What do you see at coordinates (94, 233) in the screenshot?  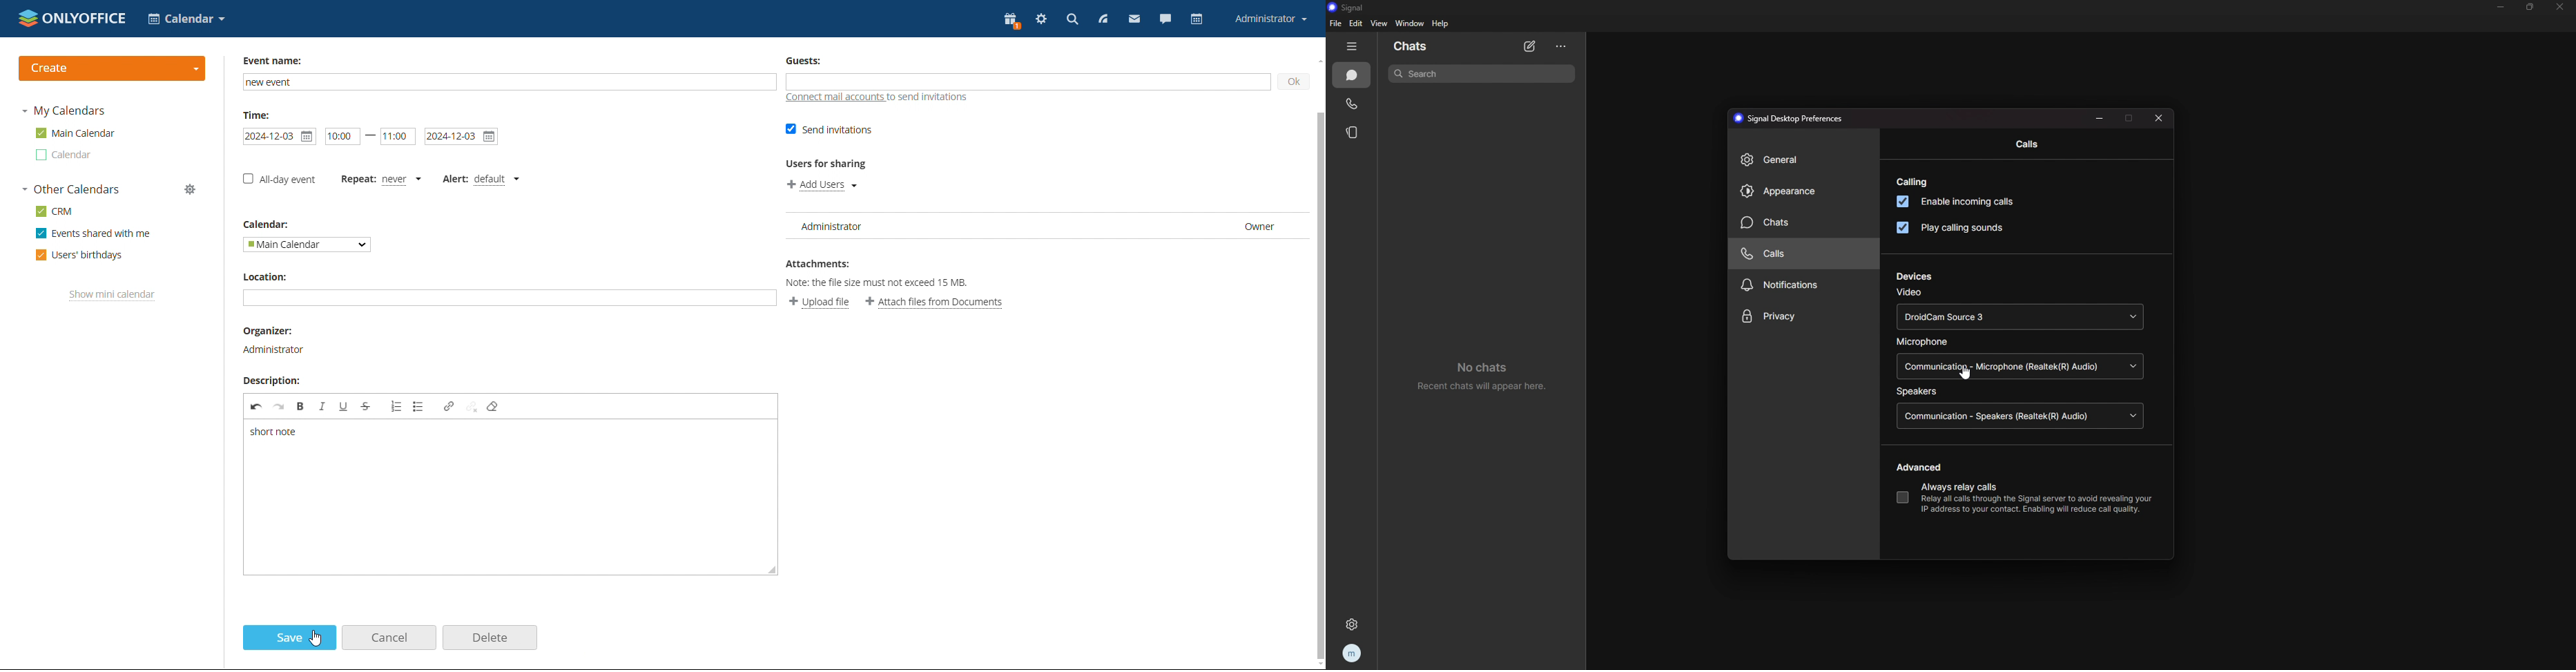 I see `events shared with me` at bounding box center [94, 233].